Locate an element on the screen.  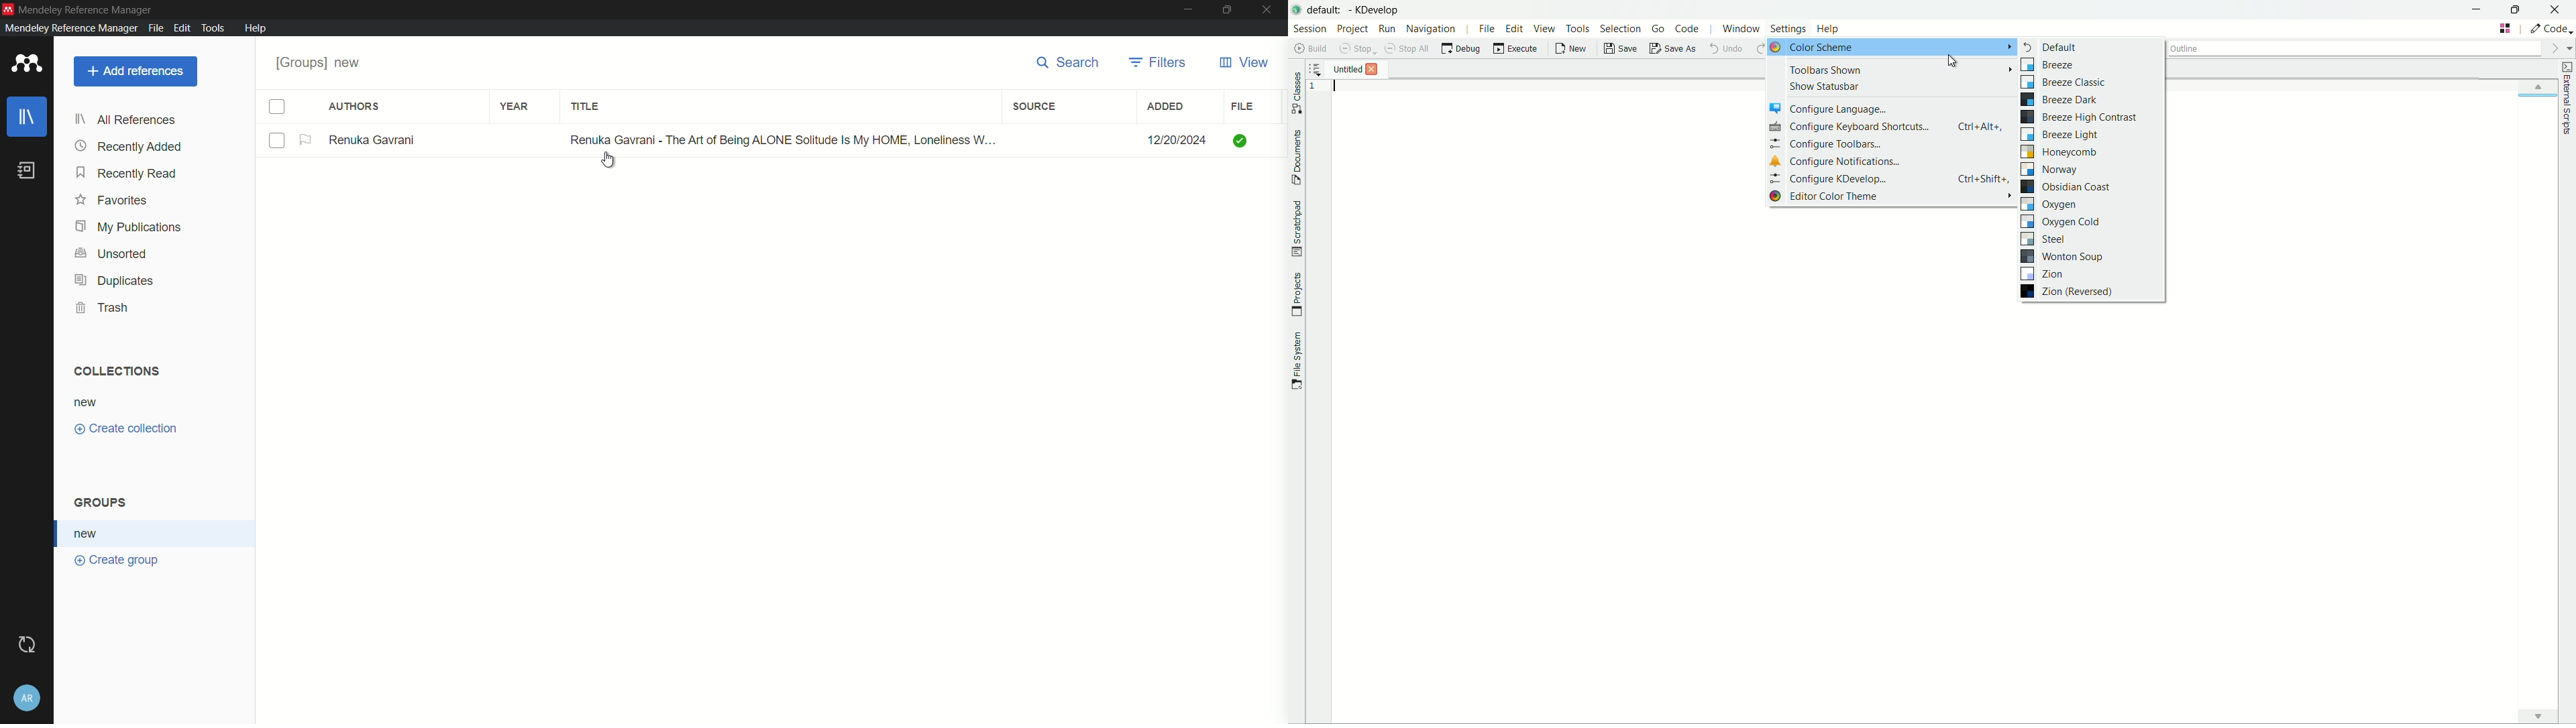
new is located at coordinates (89, 534).